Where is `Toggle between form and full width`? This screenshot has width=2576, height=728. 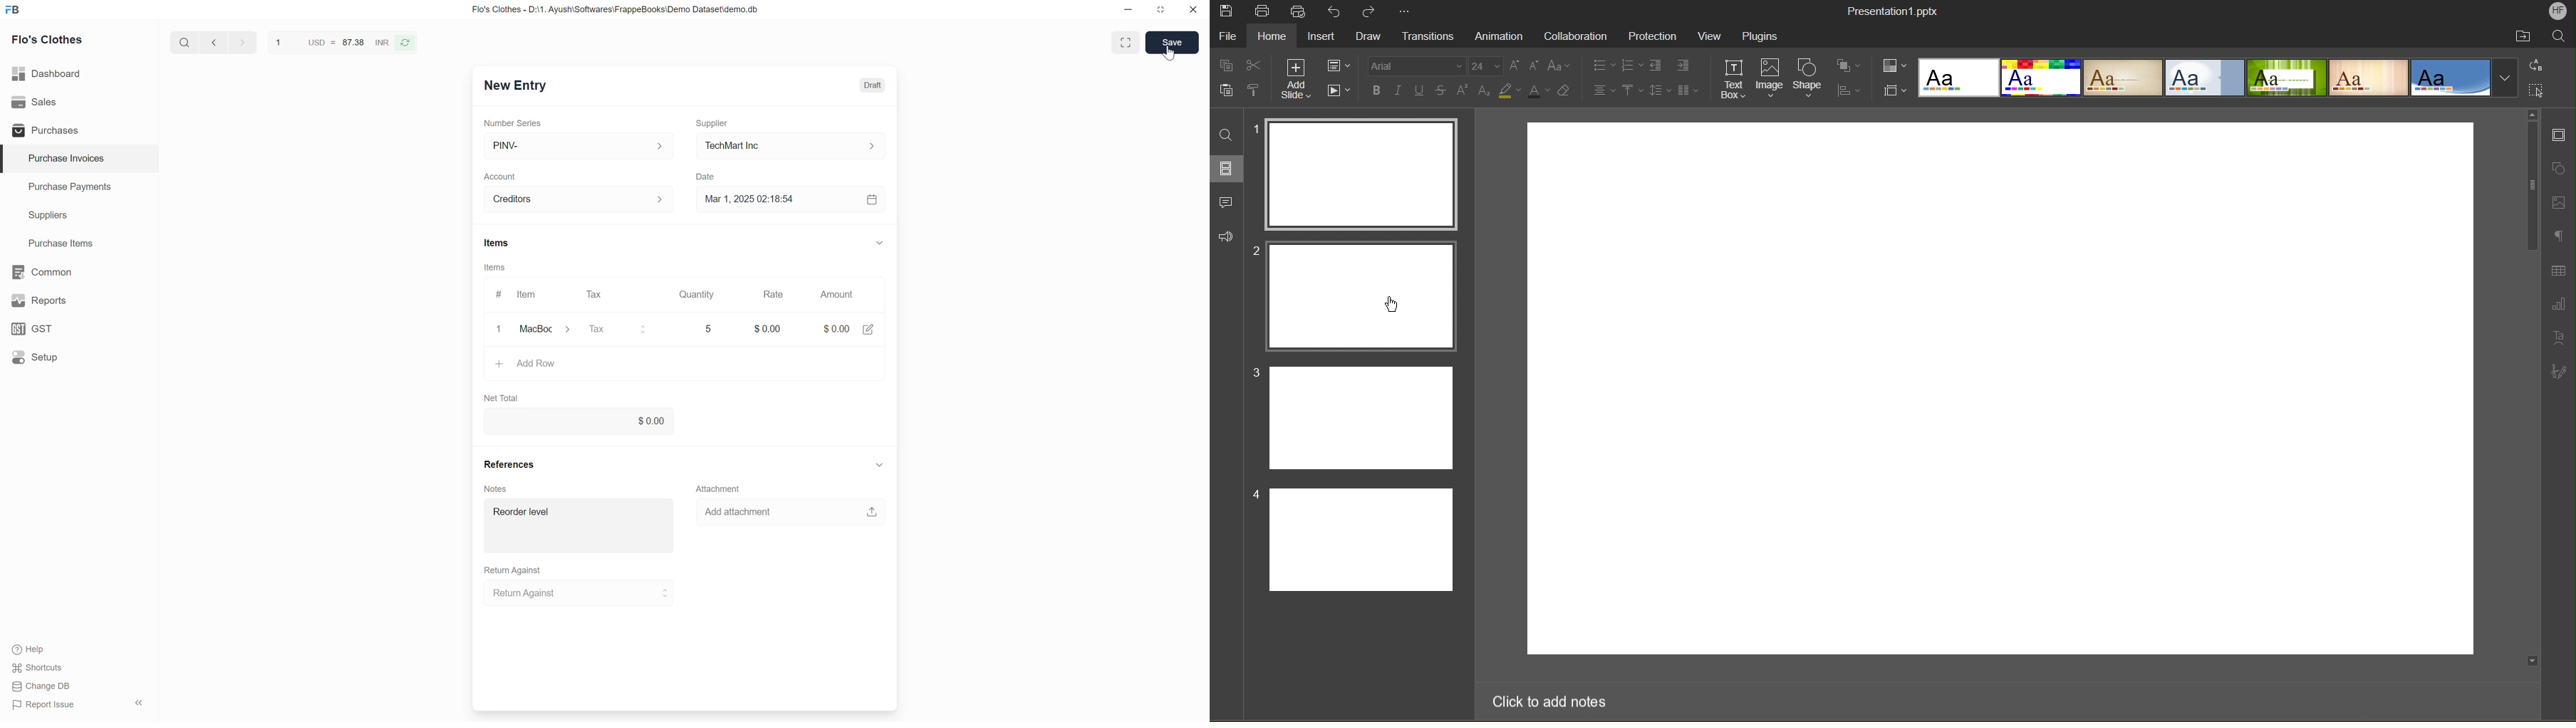
Toggle between form and full width is located at coordinates (1126, 43).